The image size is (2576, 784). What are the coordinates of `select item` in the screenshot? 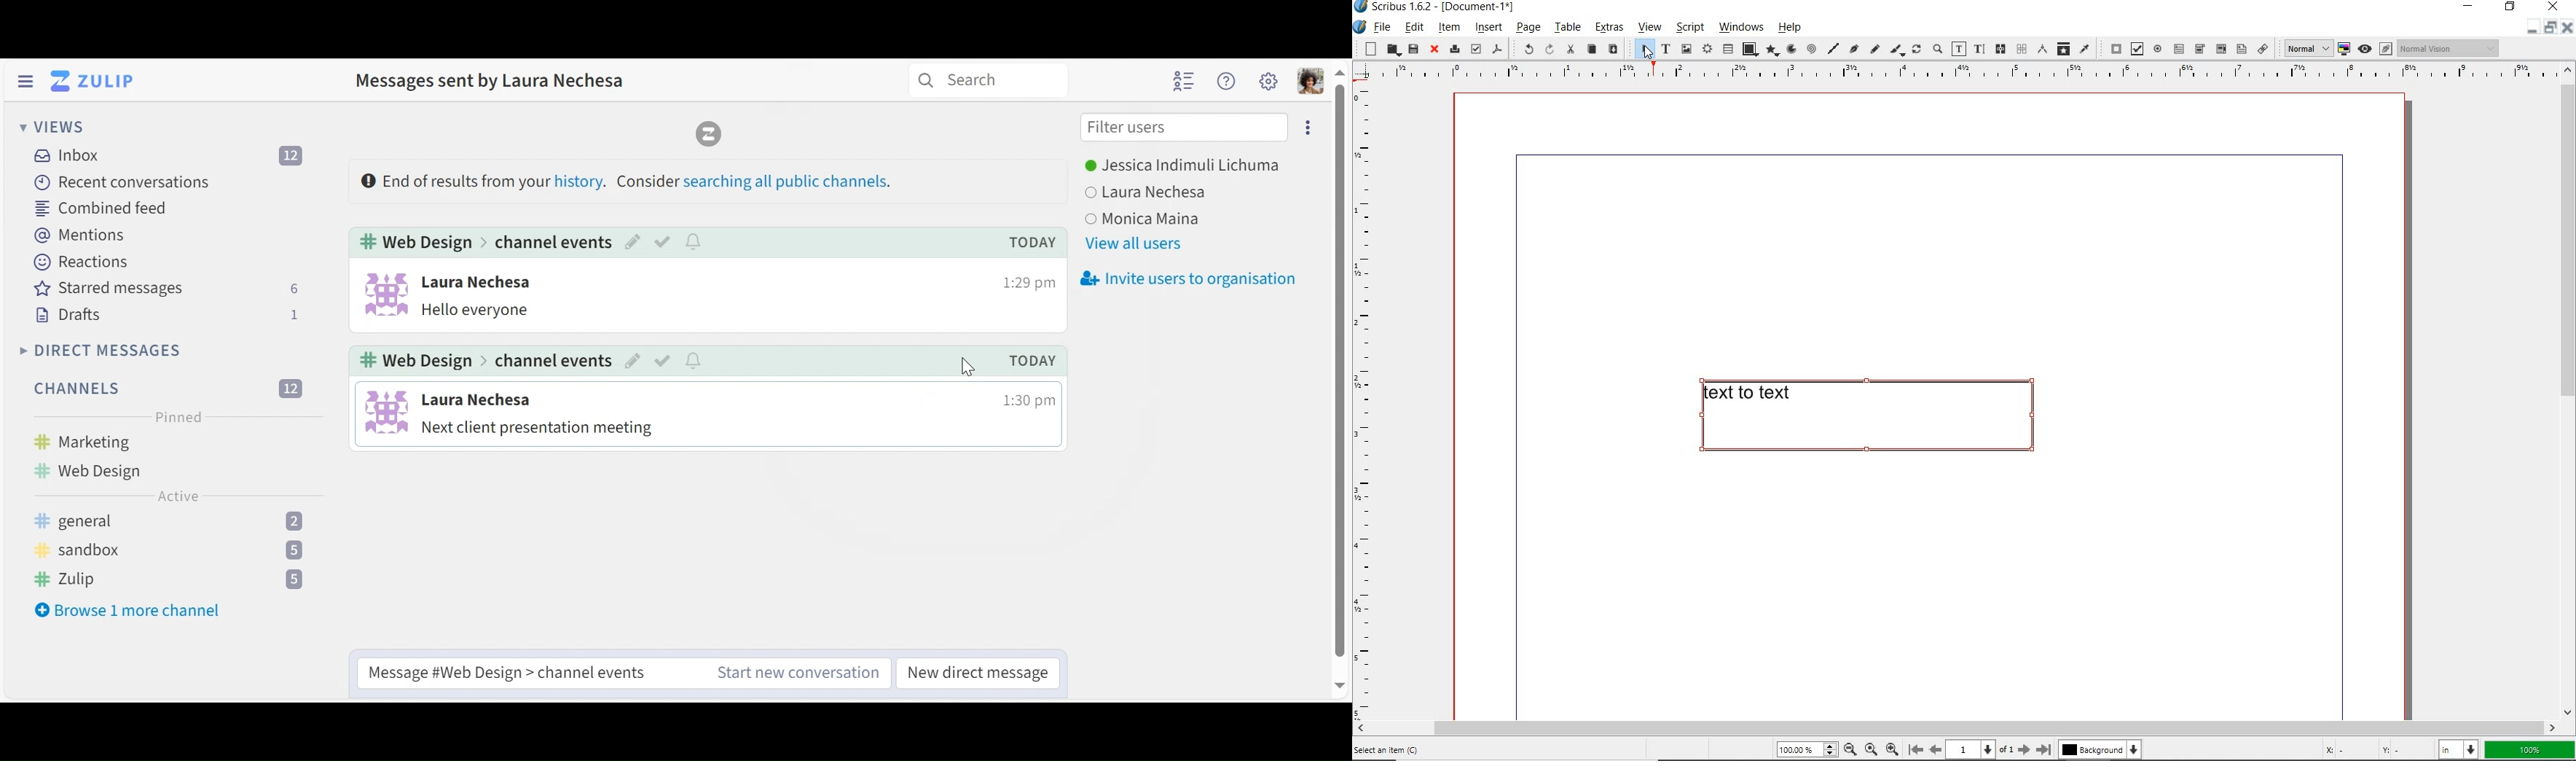 It's located at (1642, 50).